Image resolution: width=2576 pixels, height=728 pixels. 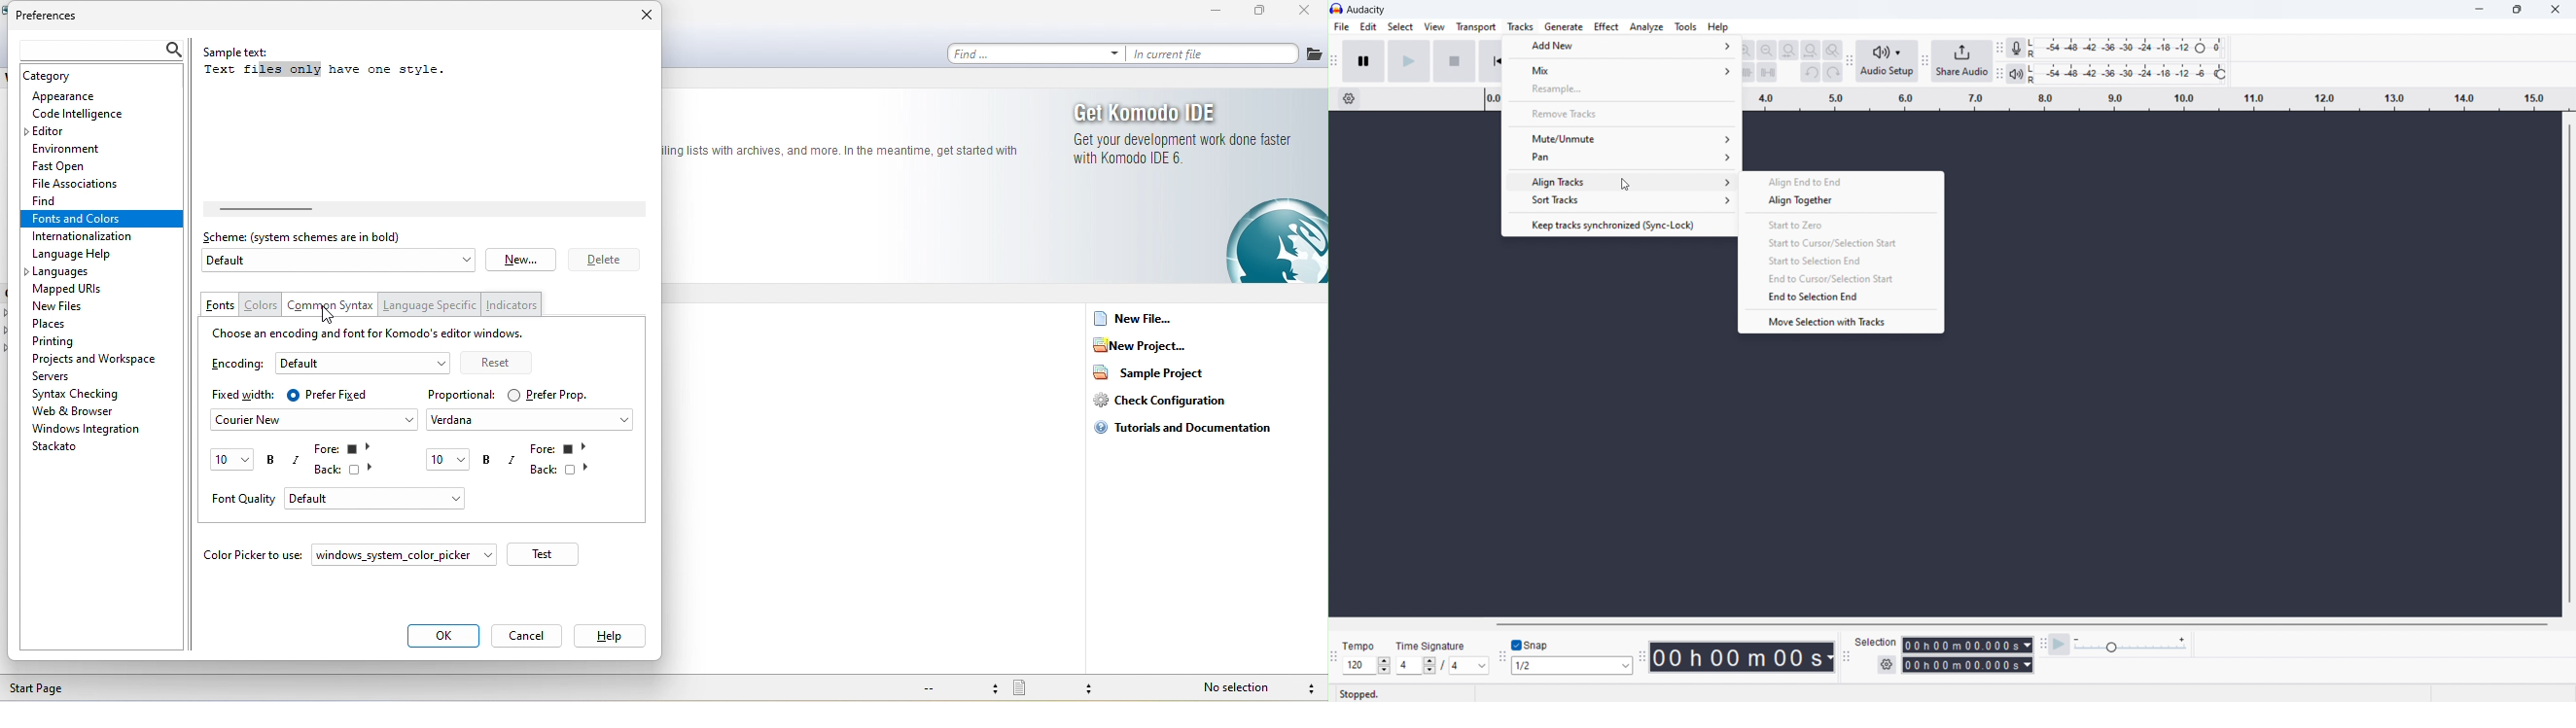 I want to click on text, so click(x=843, y=151).